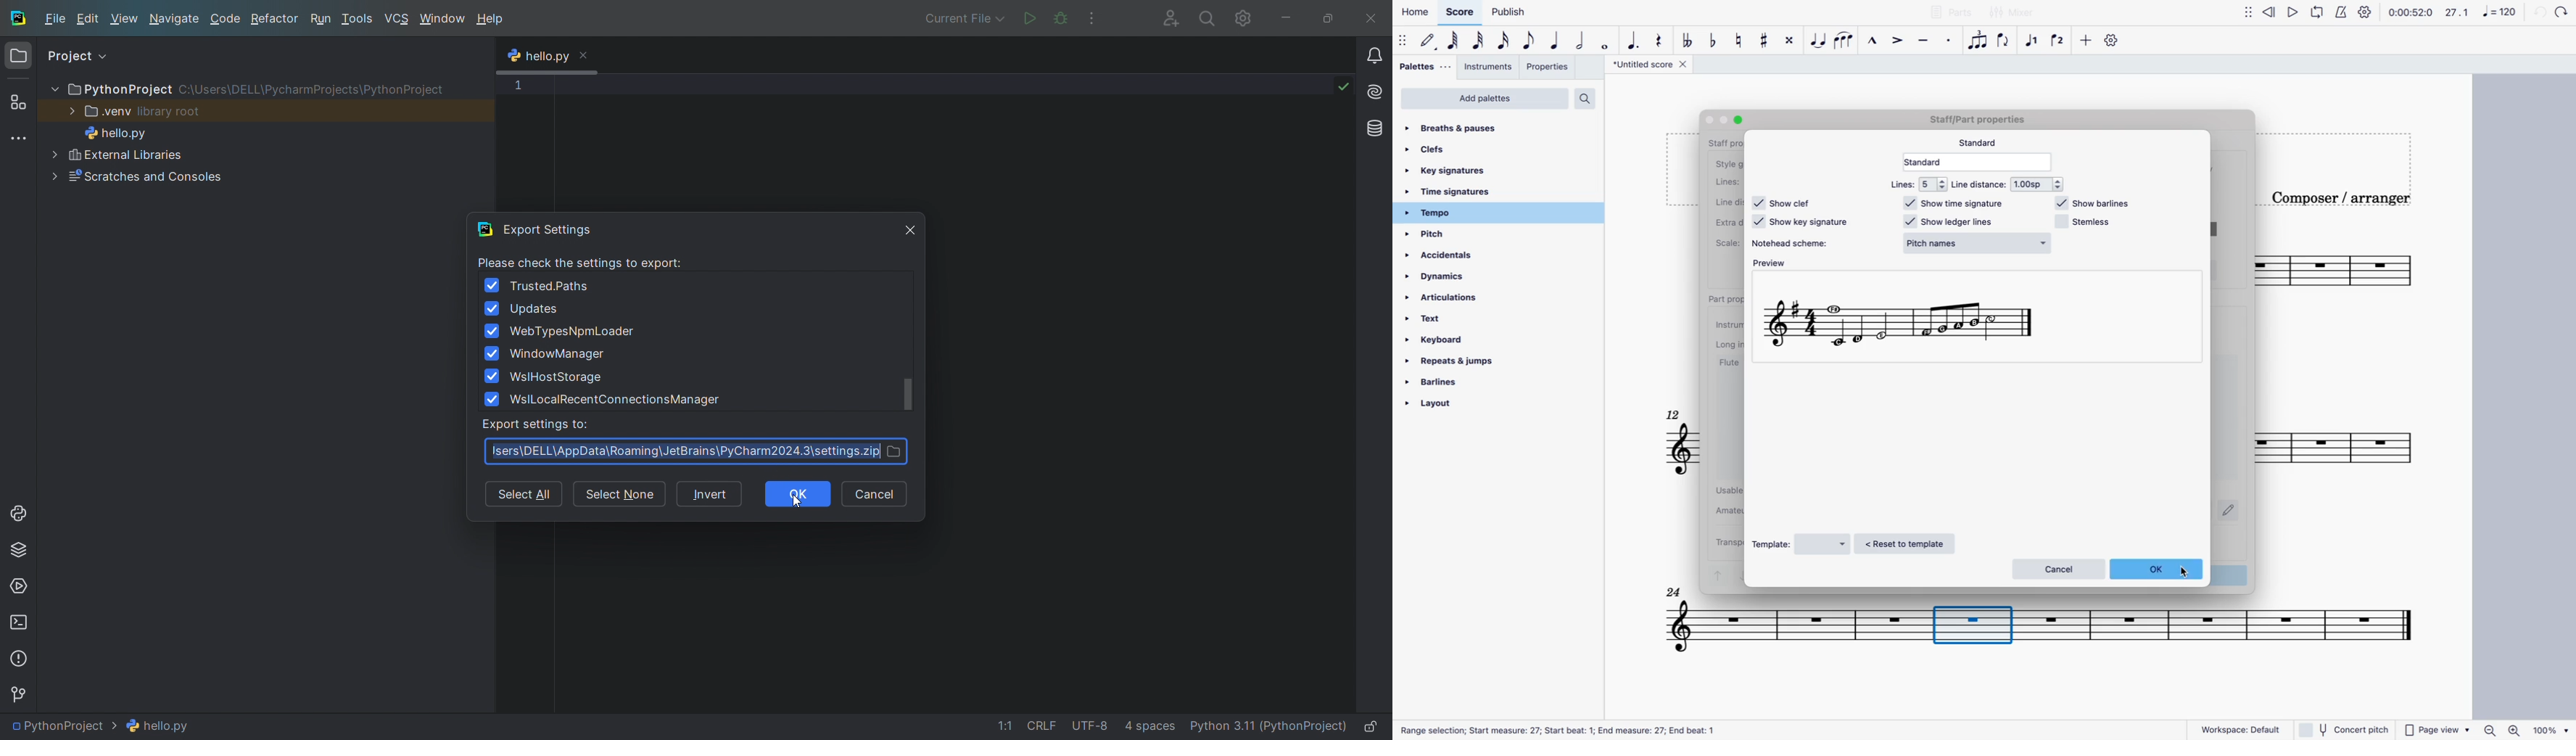  What do you see at coordinates (1454, 129) in the screenshot?
I see `breaths & pauses` at bounding box center [1454, 129].